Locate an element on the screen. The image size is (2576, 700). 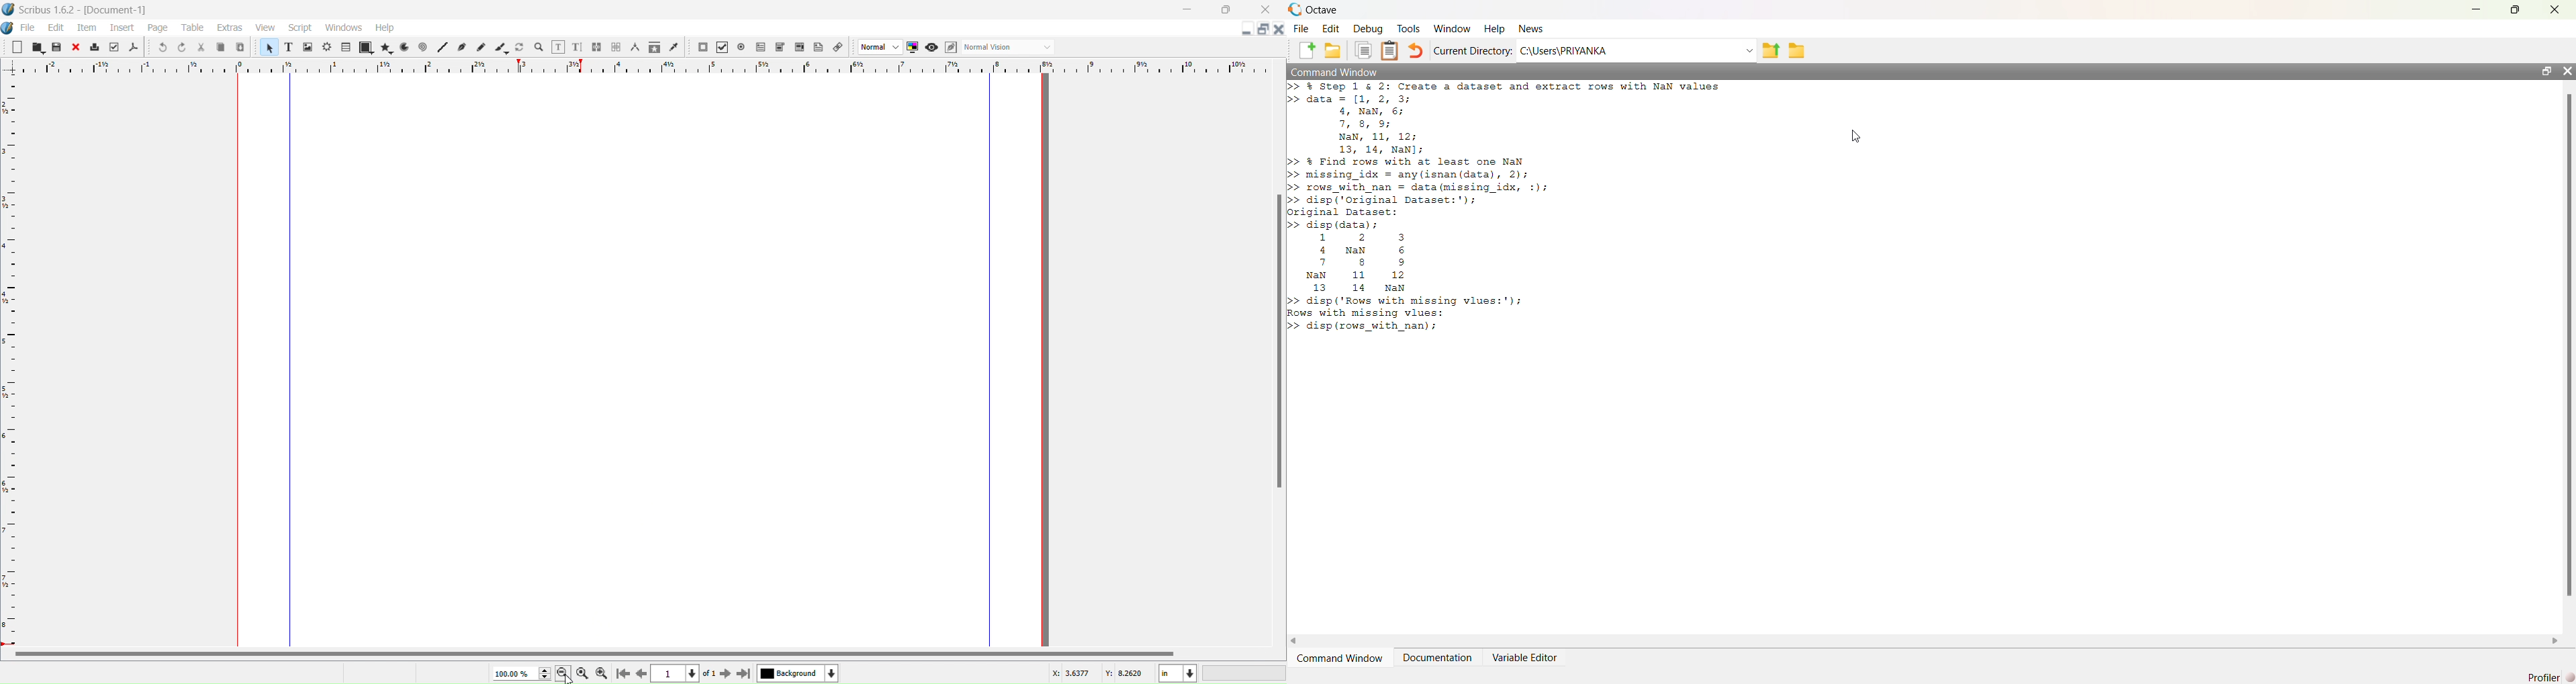
Preview Mode is located at coordinates (932, 47).